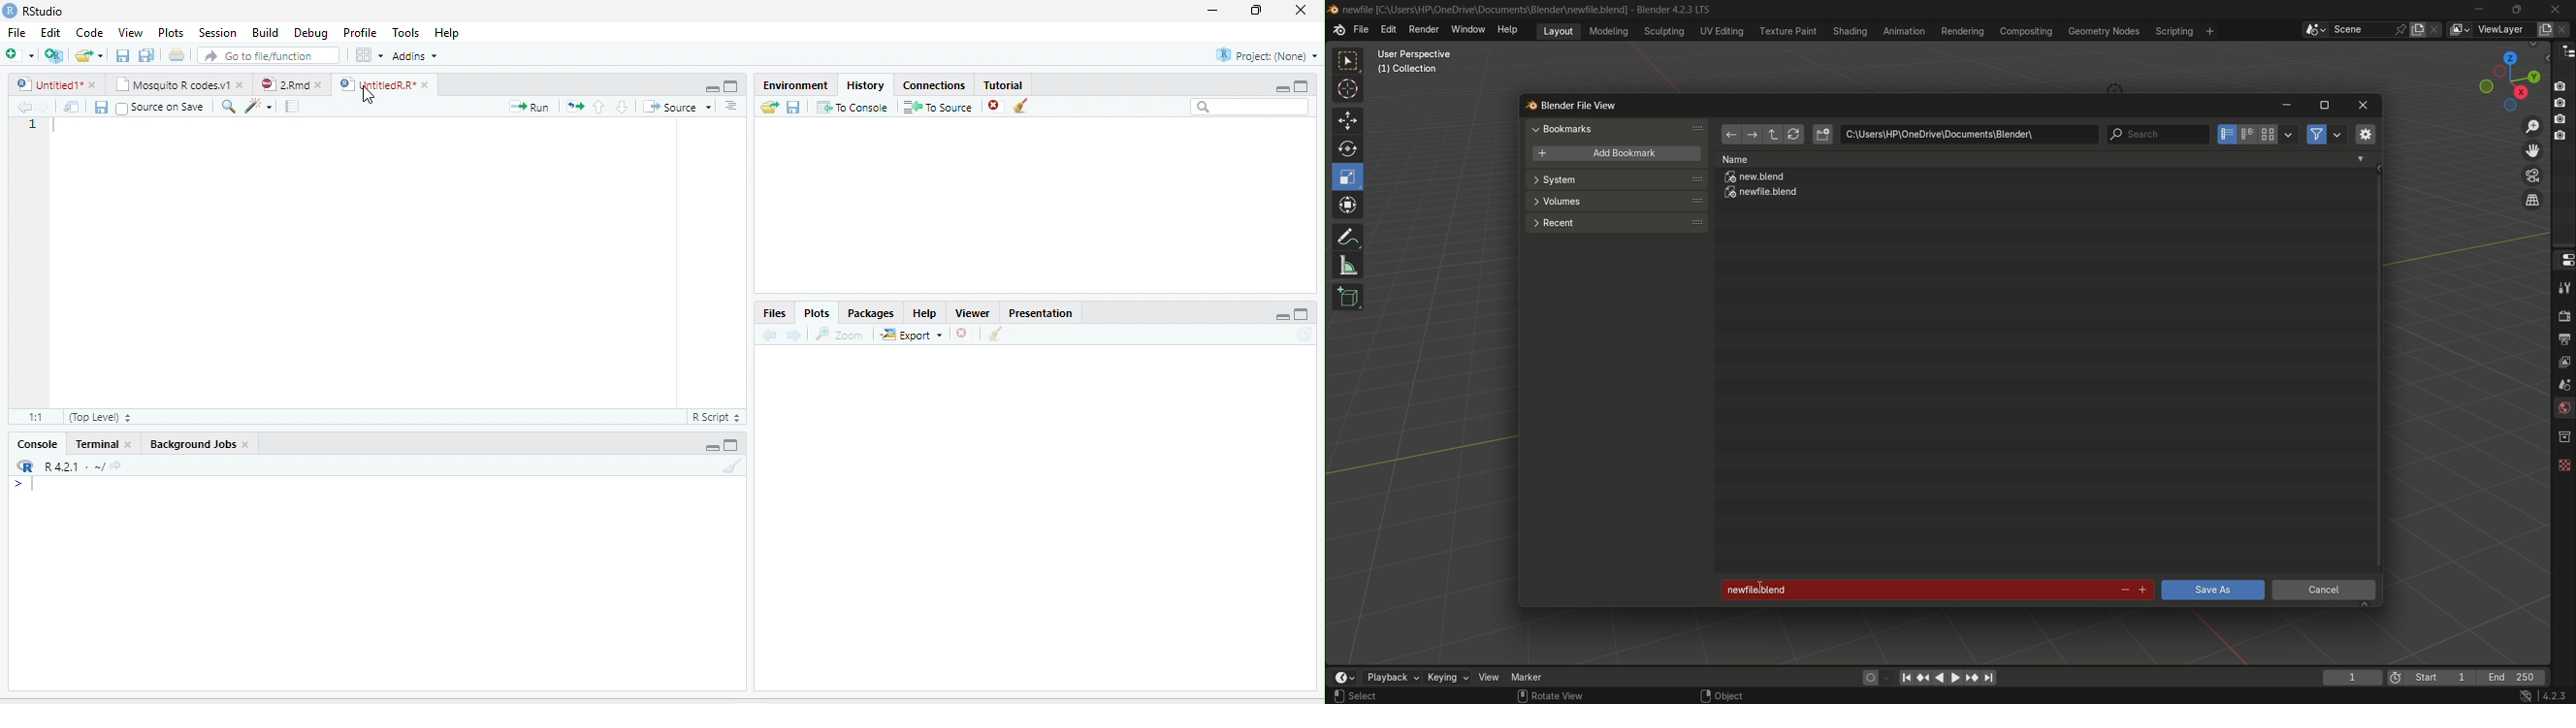 Image resolution: width=2576 pixels, height=728 pixels. I want to click on Viewer, so click(973, 312).